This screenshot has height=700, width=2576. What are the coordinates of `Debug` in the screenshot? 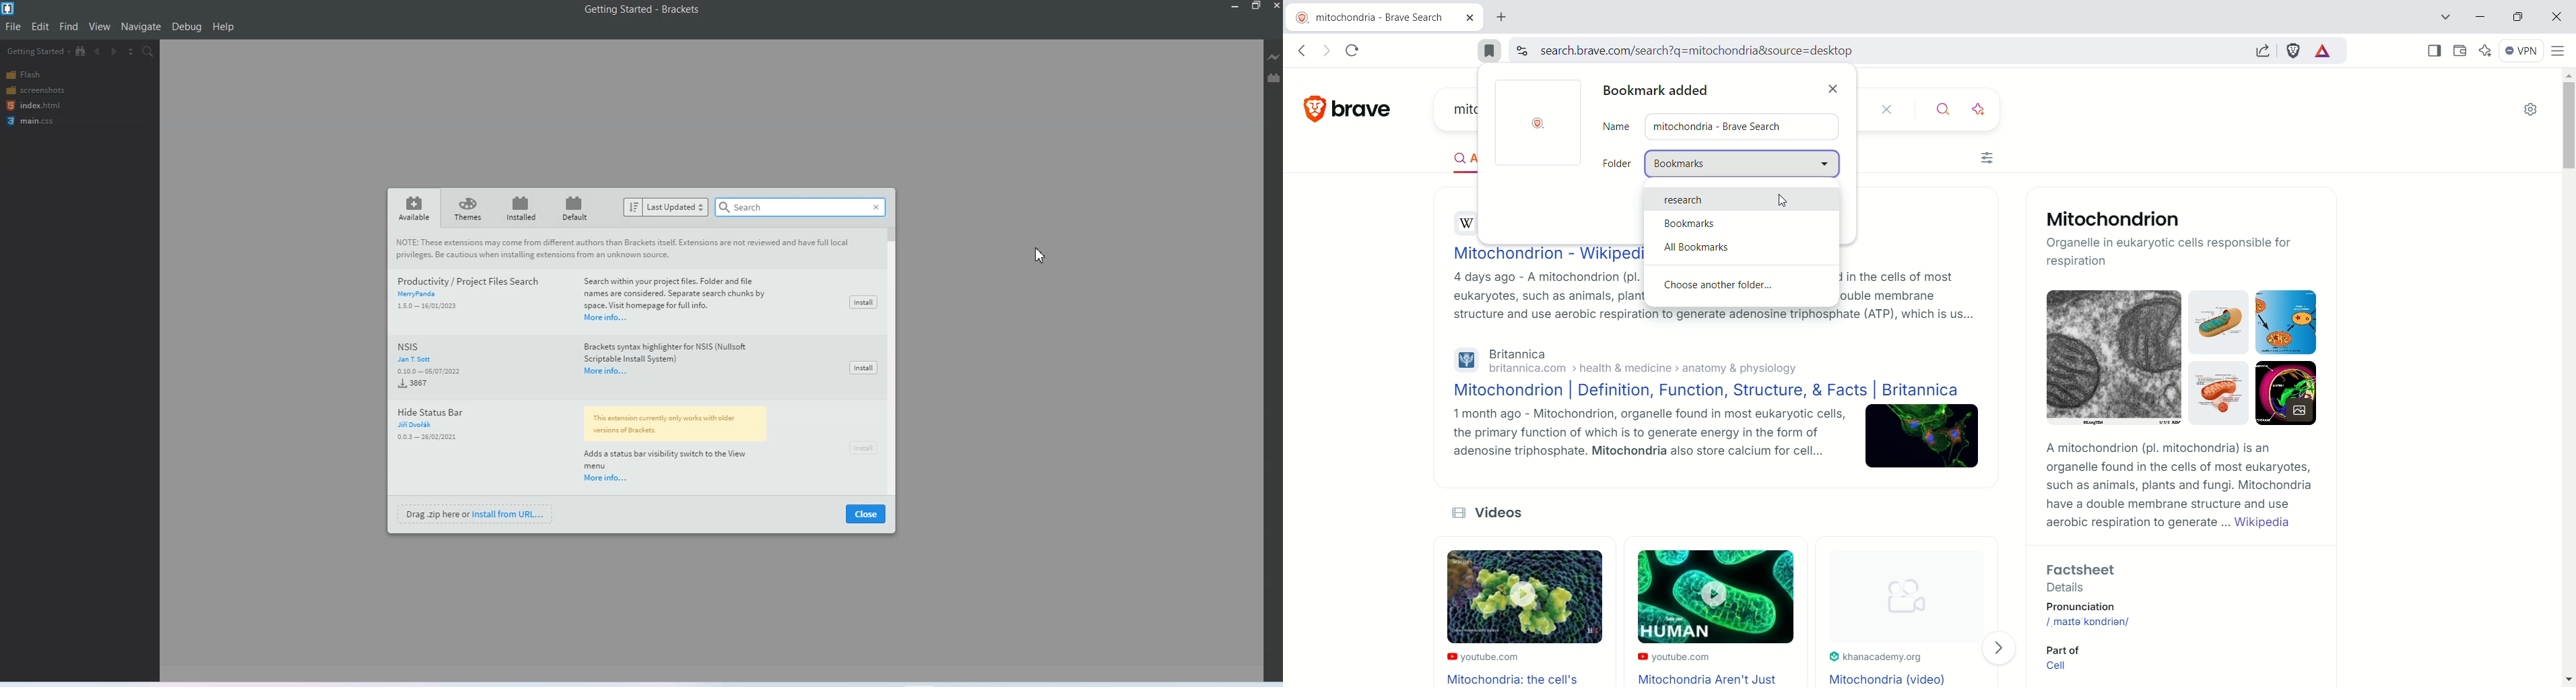 It's located at (187, 27).